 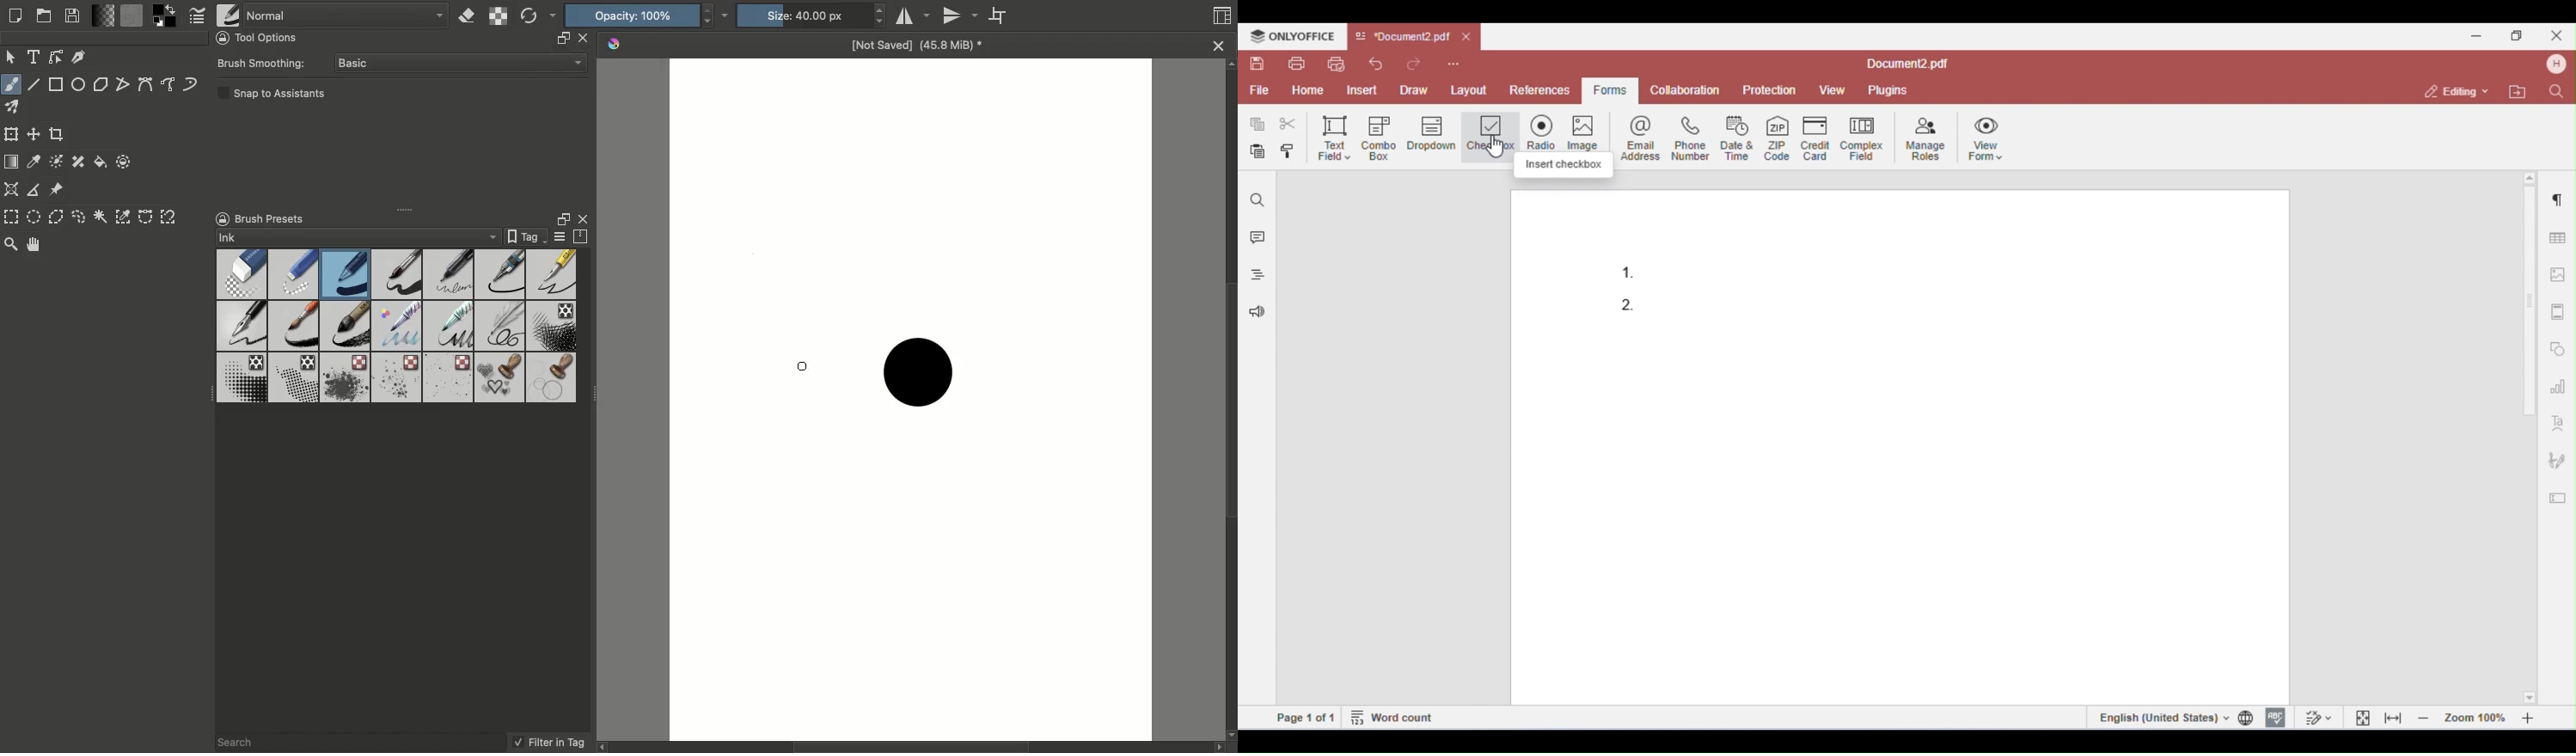 What do you see at coordinates (34, 190) in the screenshot?
I see `Measure distance` at bounding box center [34, 190].